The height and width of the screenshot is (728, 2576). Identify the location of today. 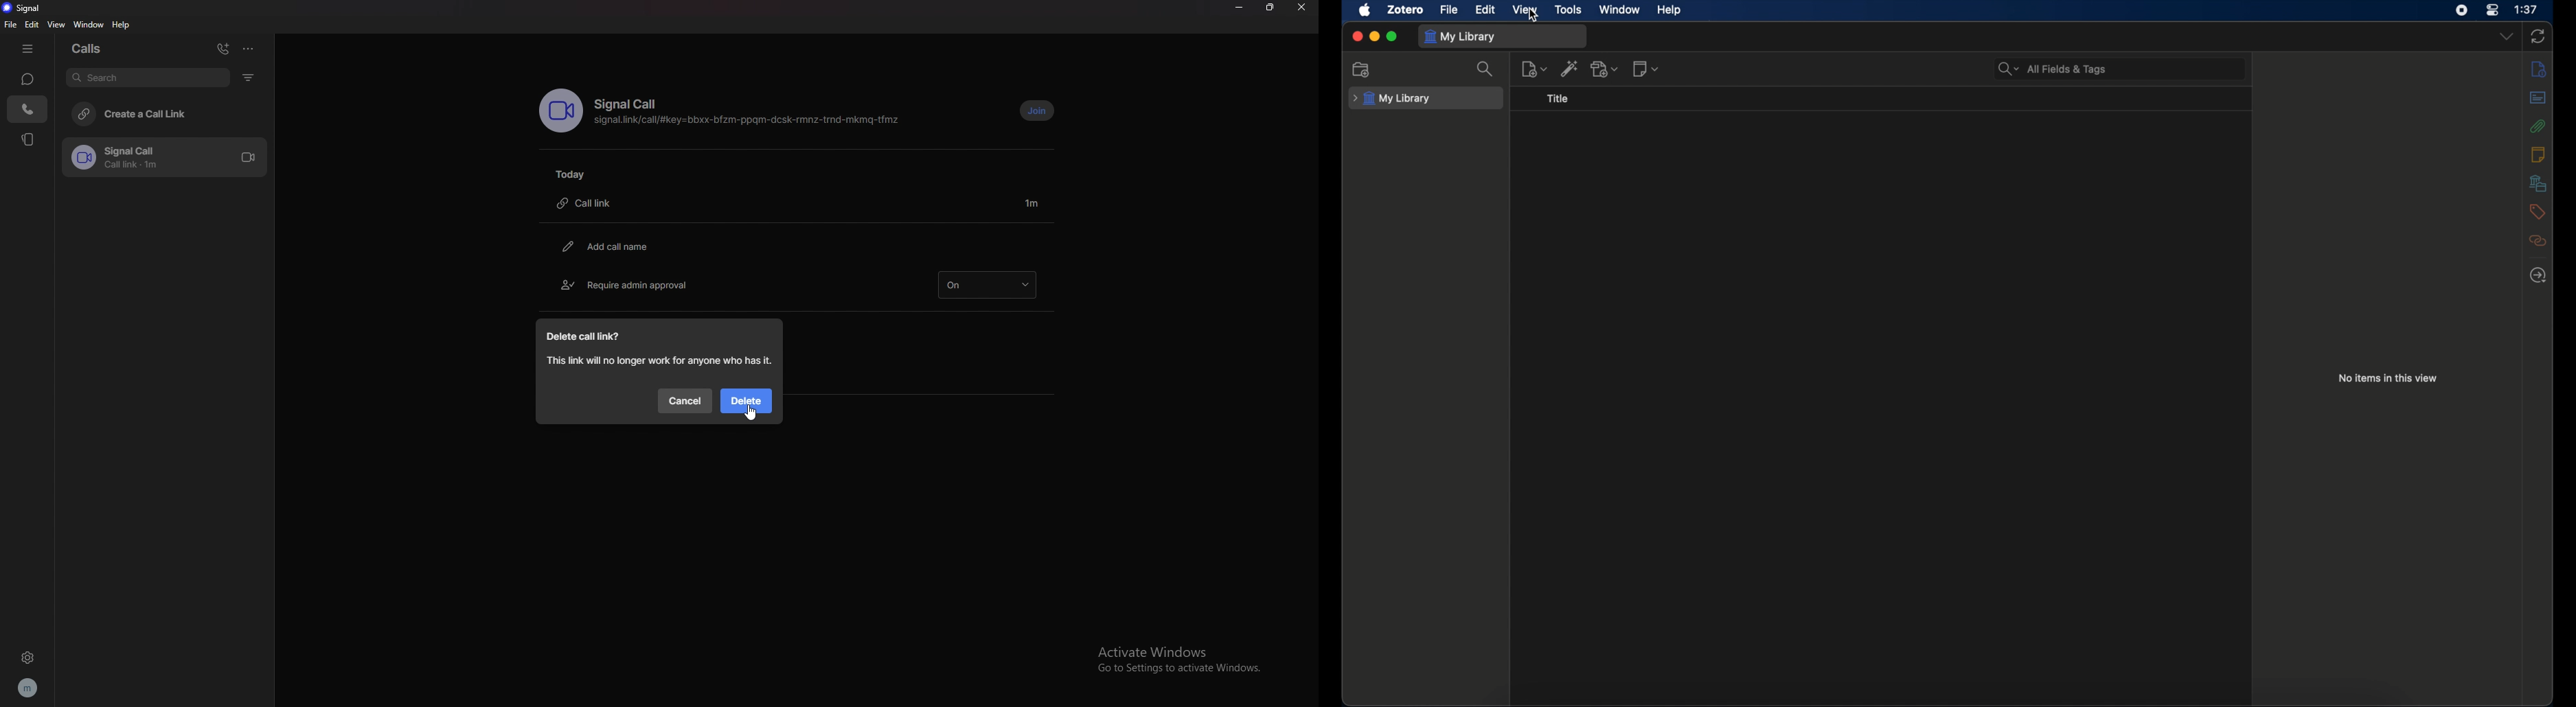
(573, 174).